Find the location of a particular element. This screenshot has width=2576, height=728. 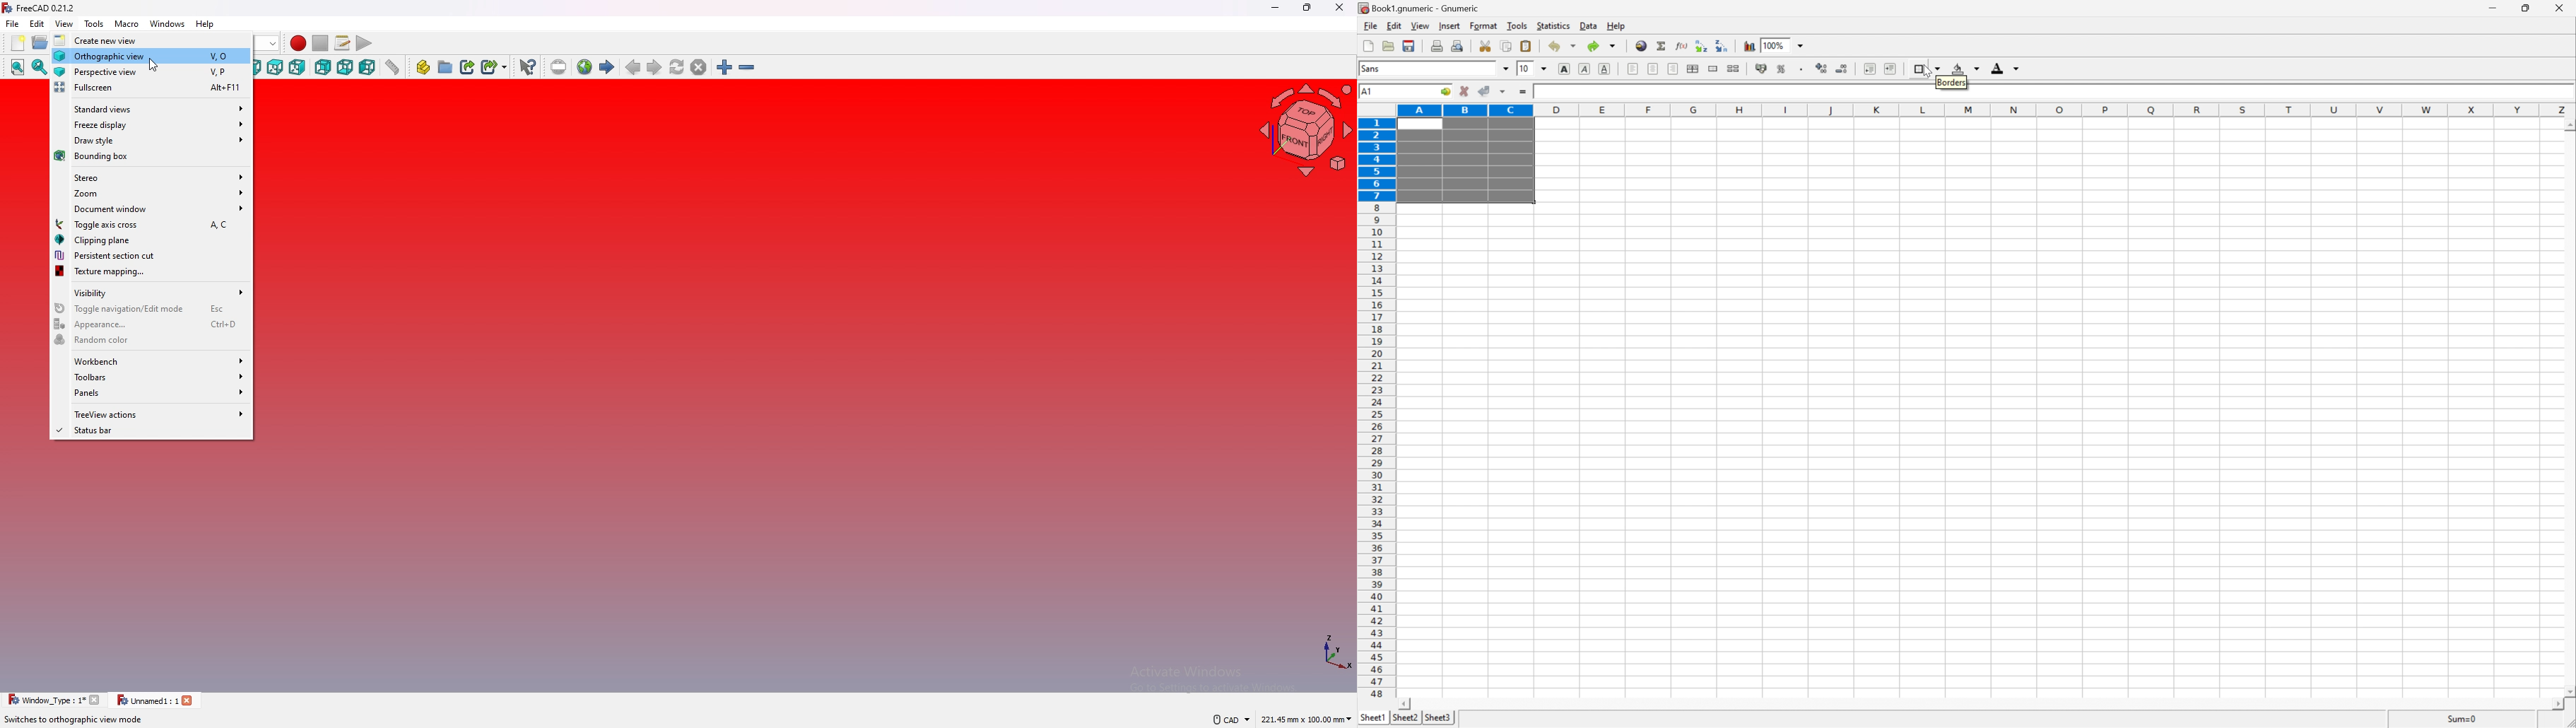

insert chart is located at coordinates (1748, 45).